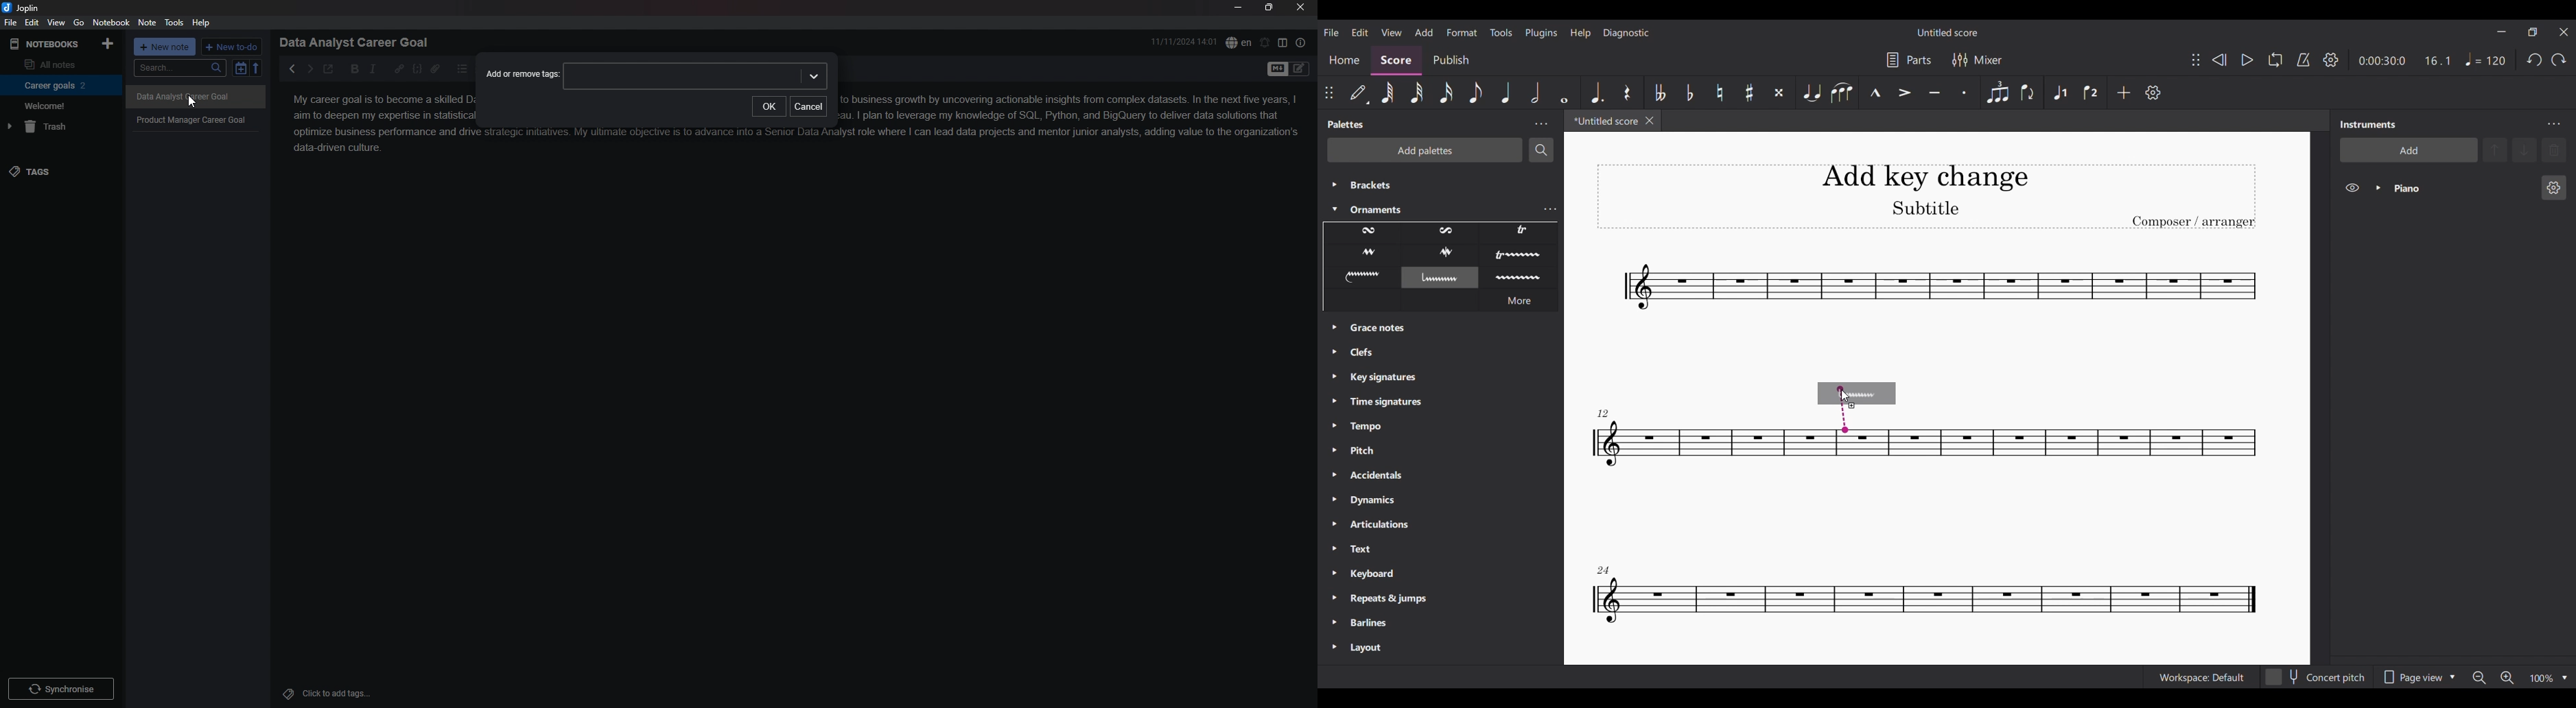  What do you see at coordinates (195, 97) in the screenshot?
I see `Data Analyst Career Goal` at bounding box center [195, 97].